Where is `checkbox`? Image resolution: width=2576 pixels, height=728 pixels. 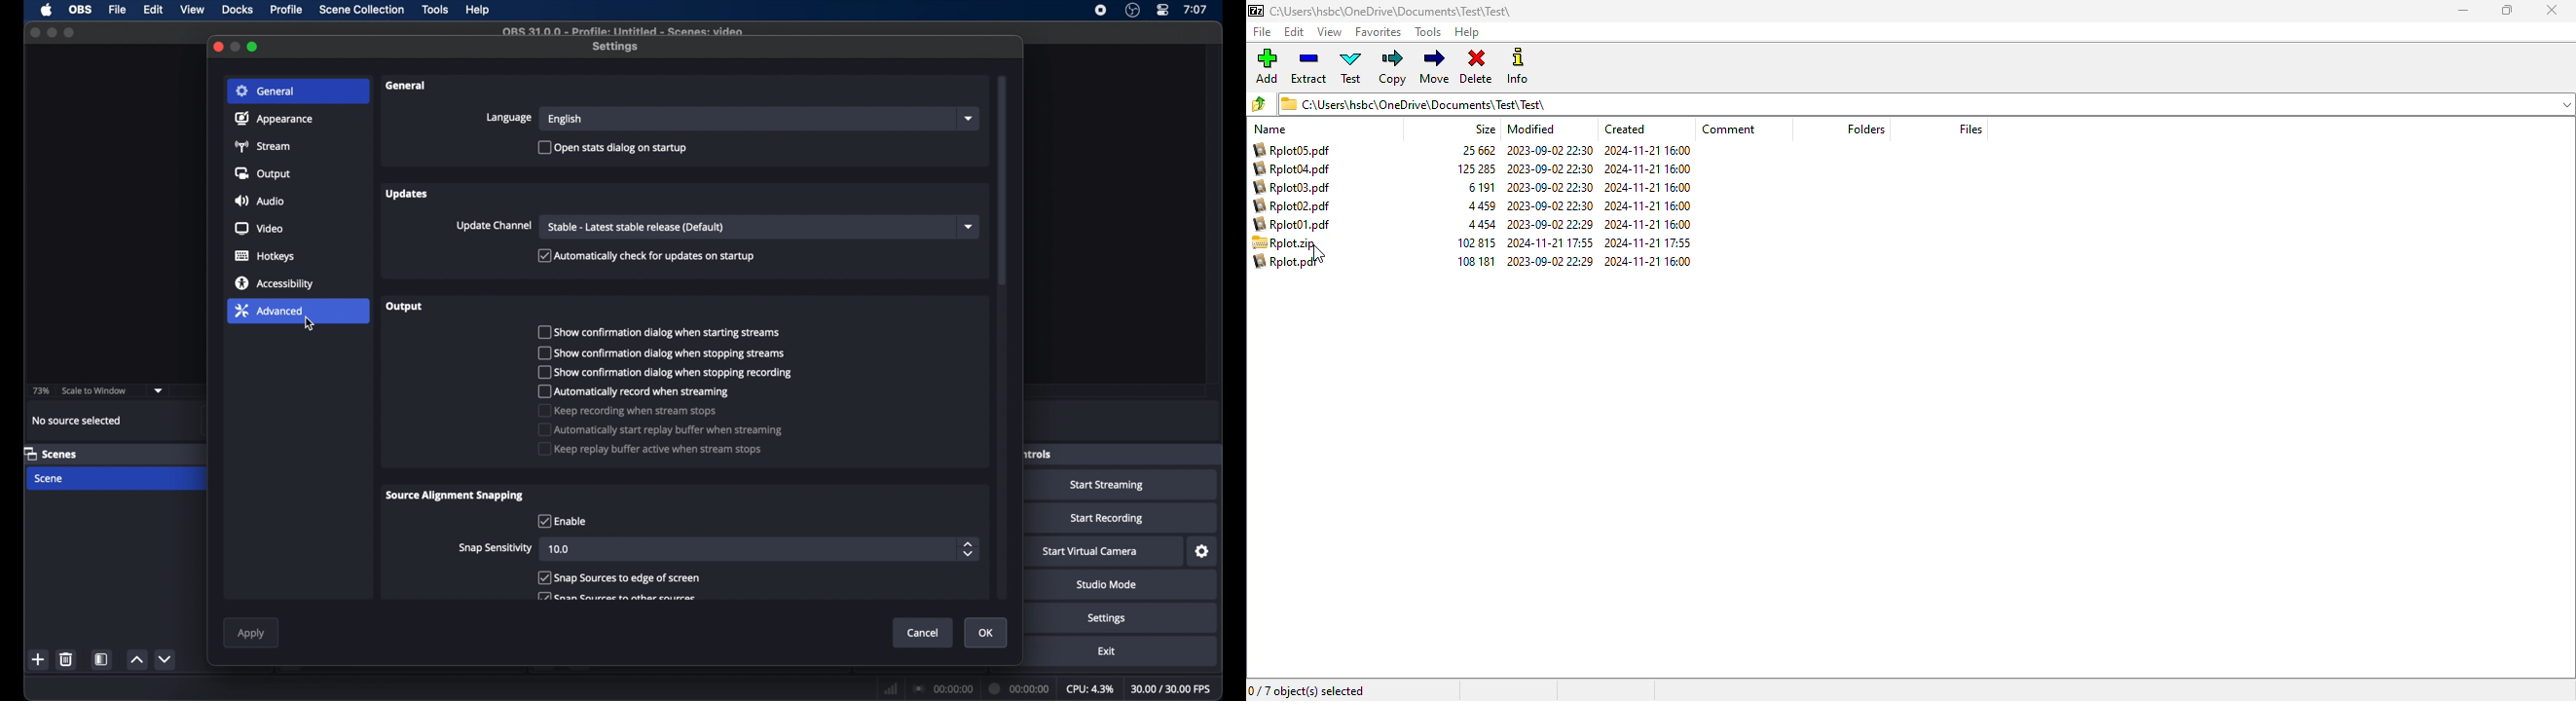
checkbox is located at coordinates (615, 147).